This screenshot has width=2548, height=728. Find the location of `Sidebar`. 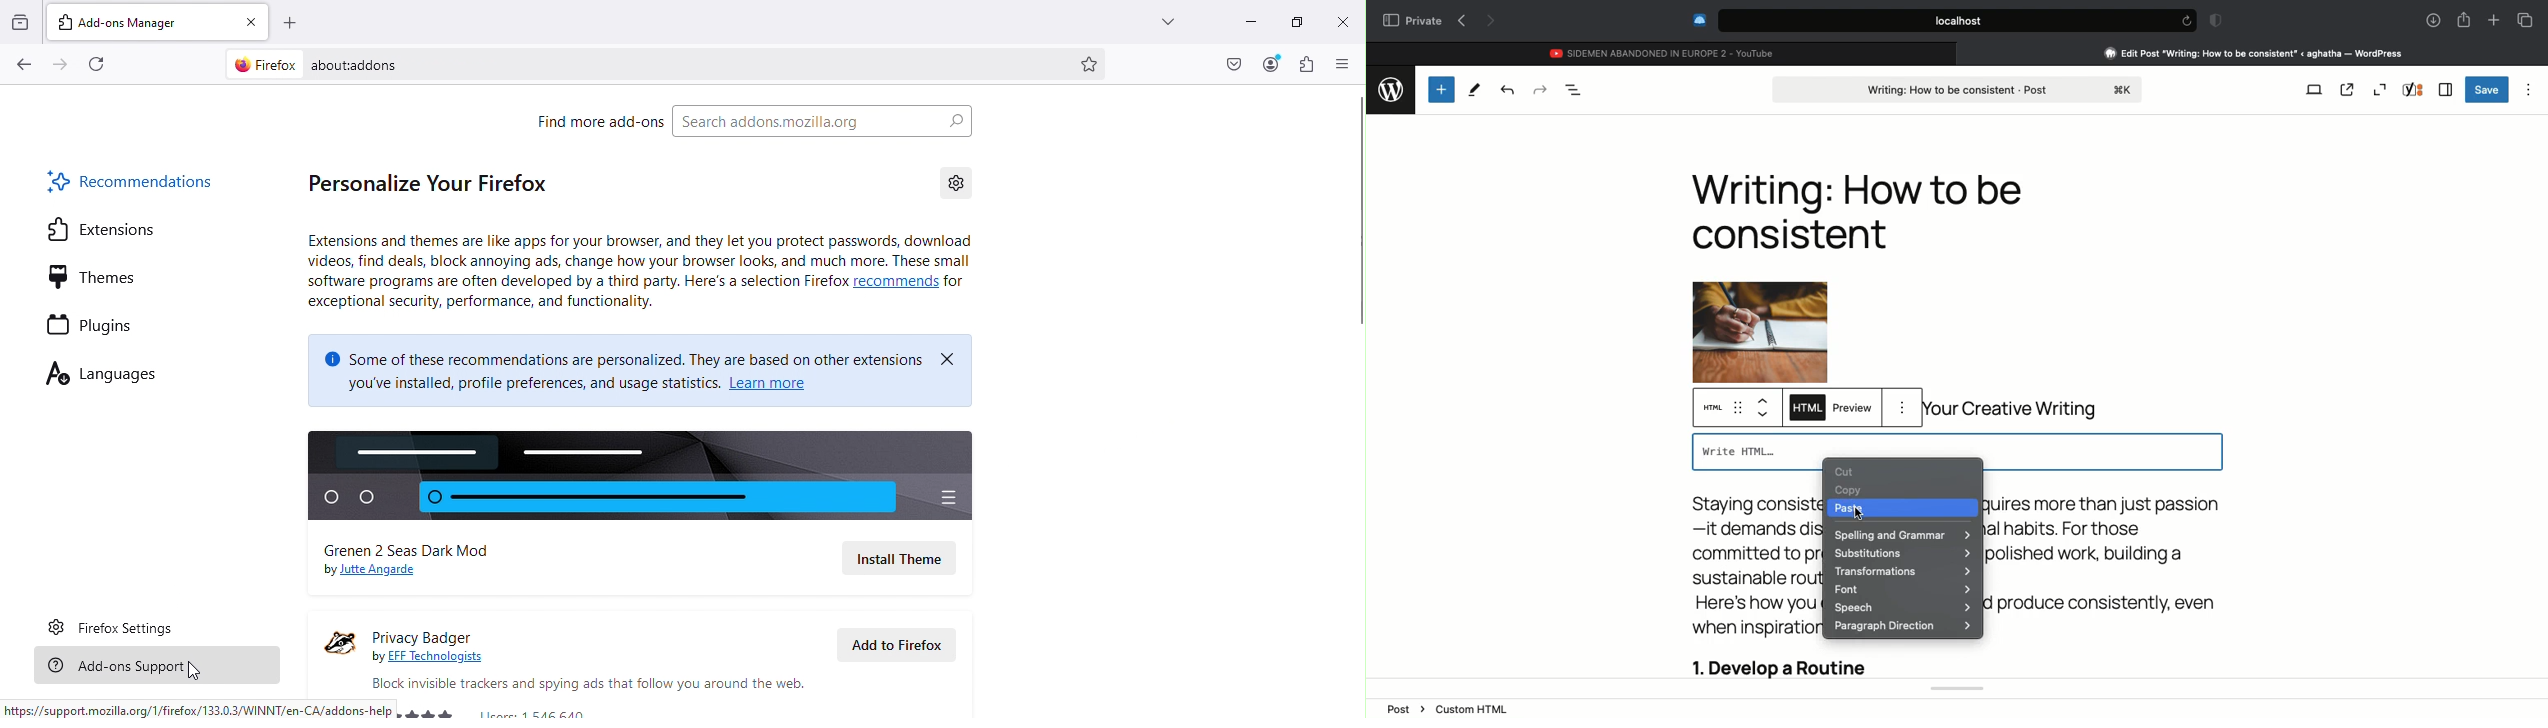

Sidebar is located at coordinates (2446, 90).